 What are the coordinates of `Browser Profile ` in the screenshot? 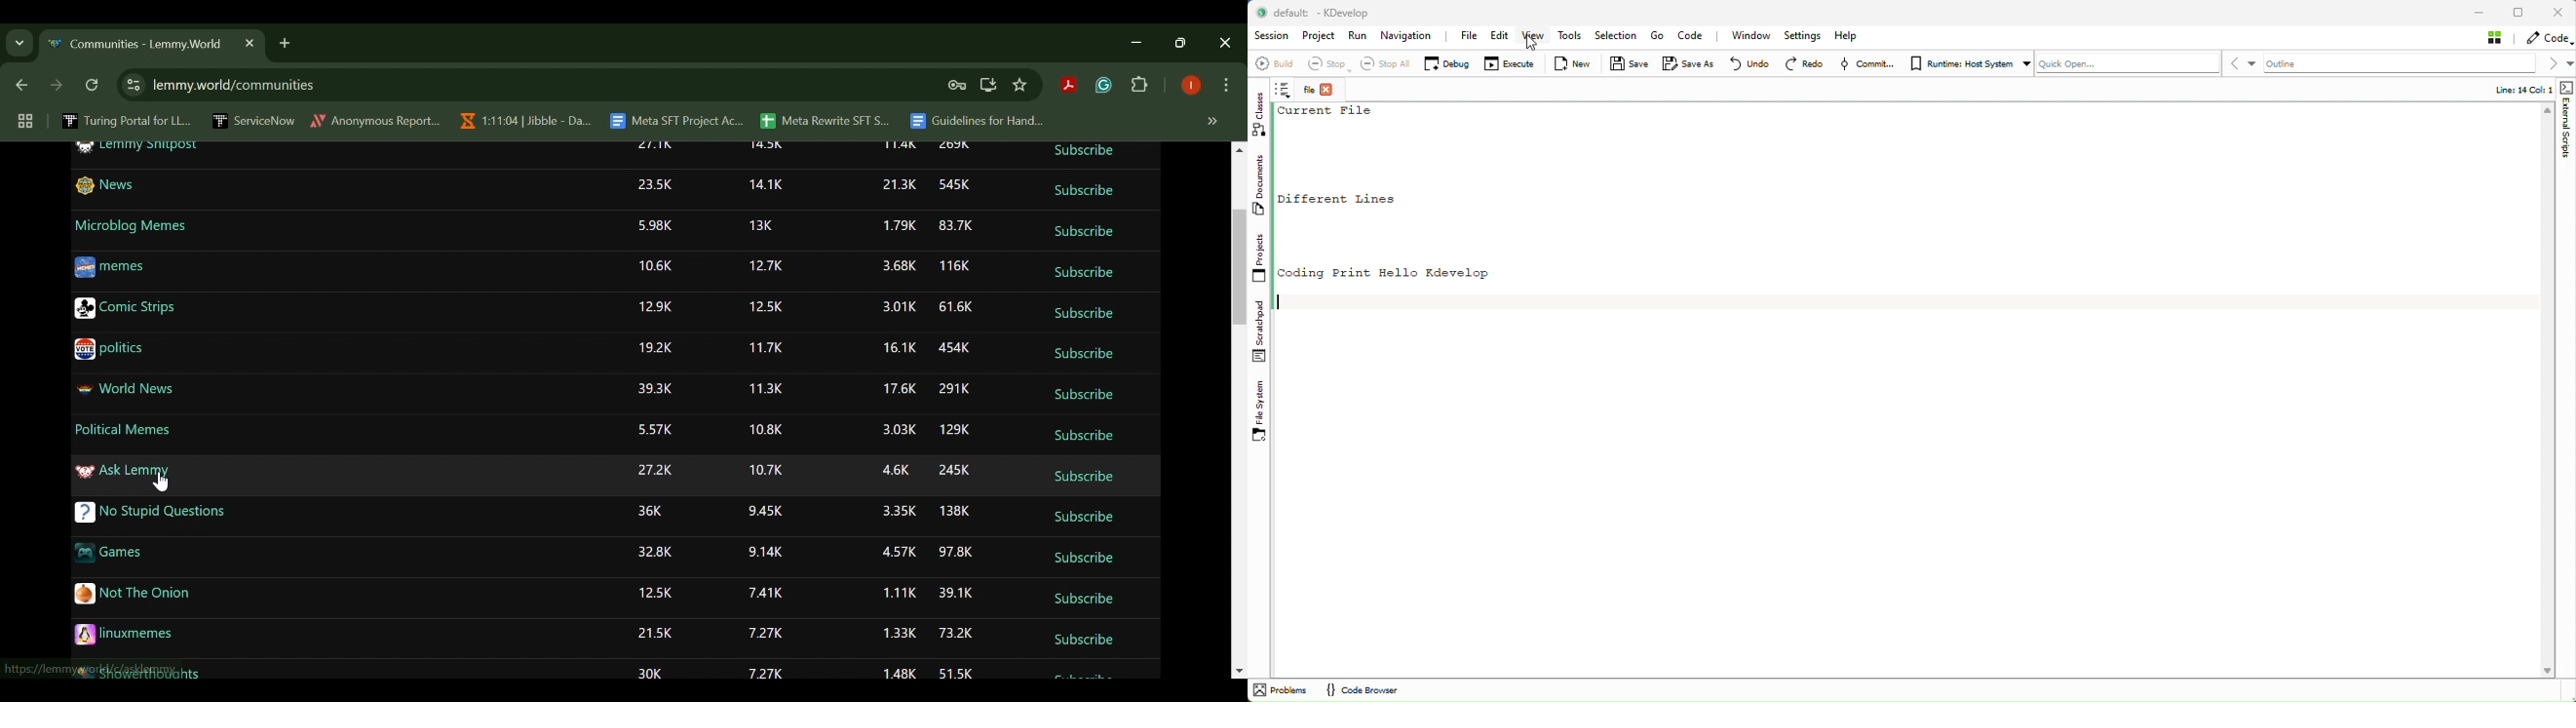 It's located at (1191, 87).